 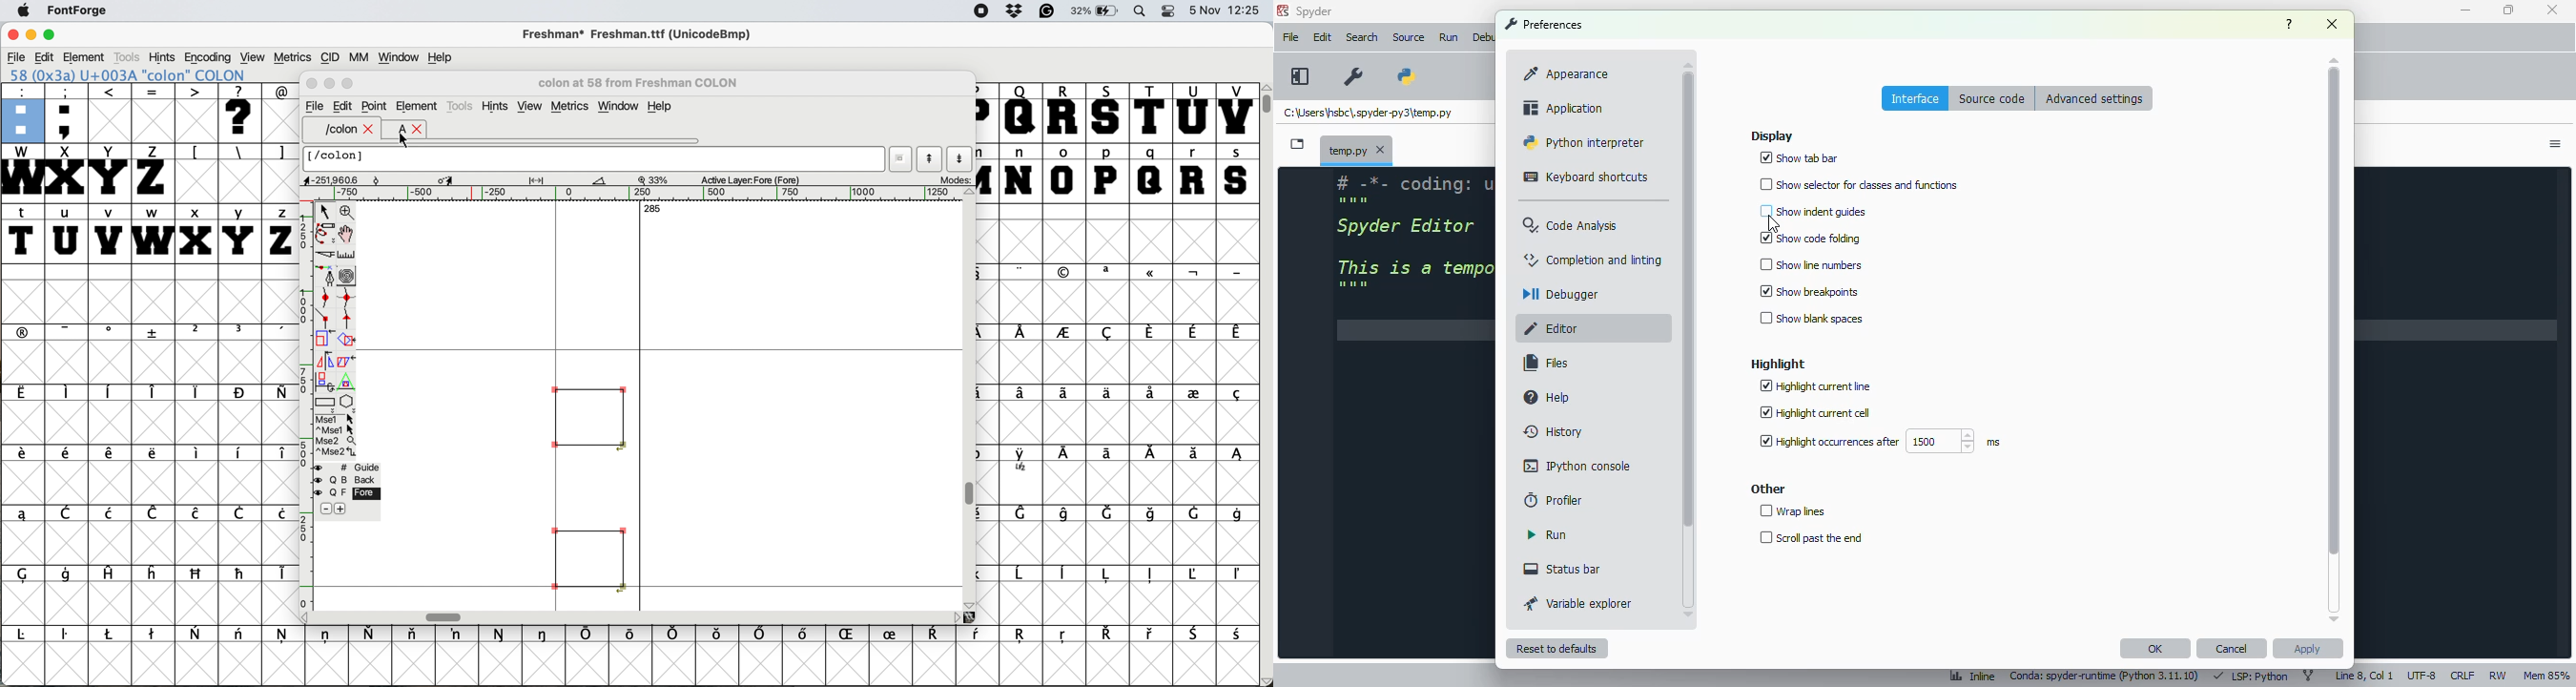 I want to click on CRLF, so click(x=2463, y=675).